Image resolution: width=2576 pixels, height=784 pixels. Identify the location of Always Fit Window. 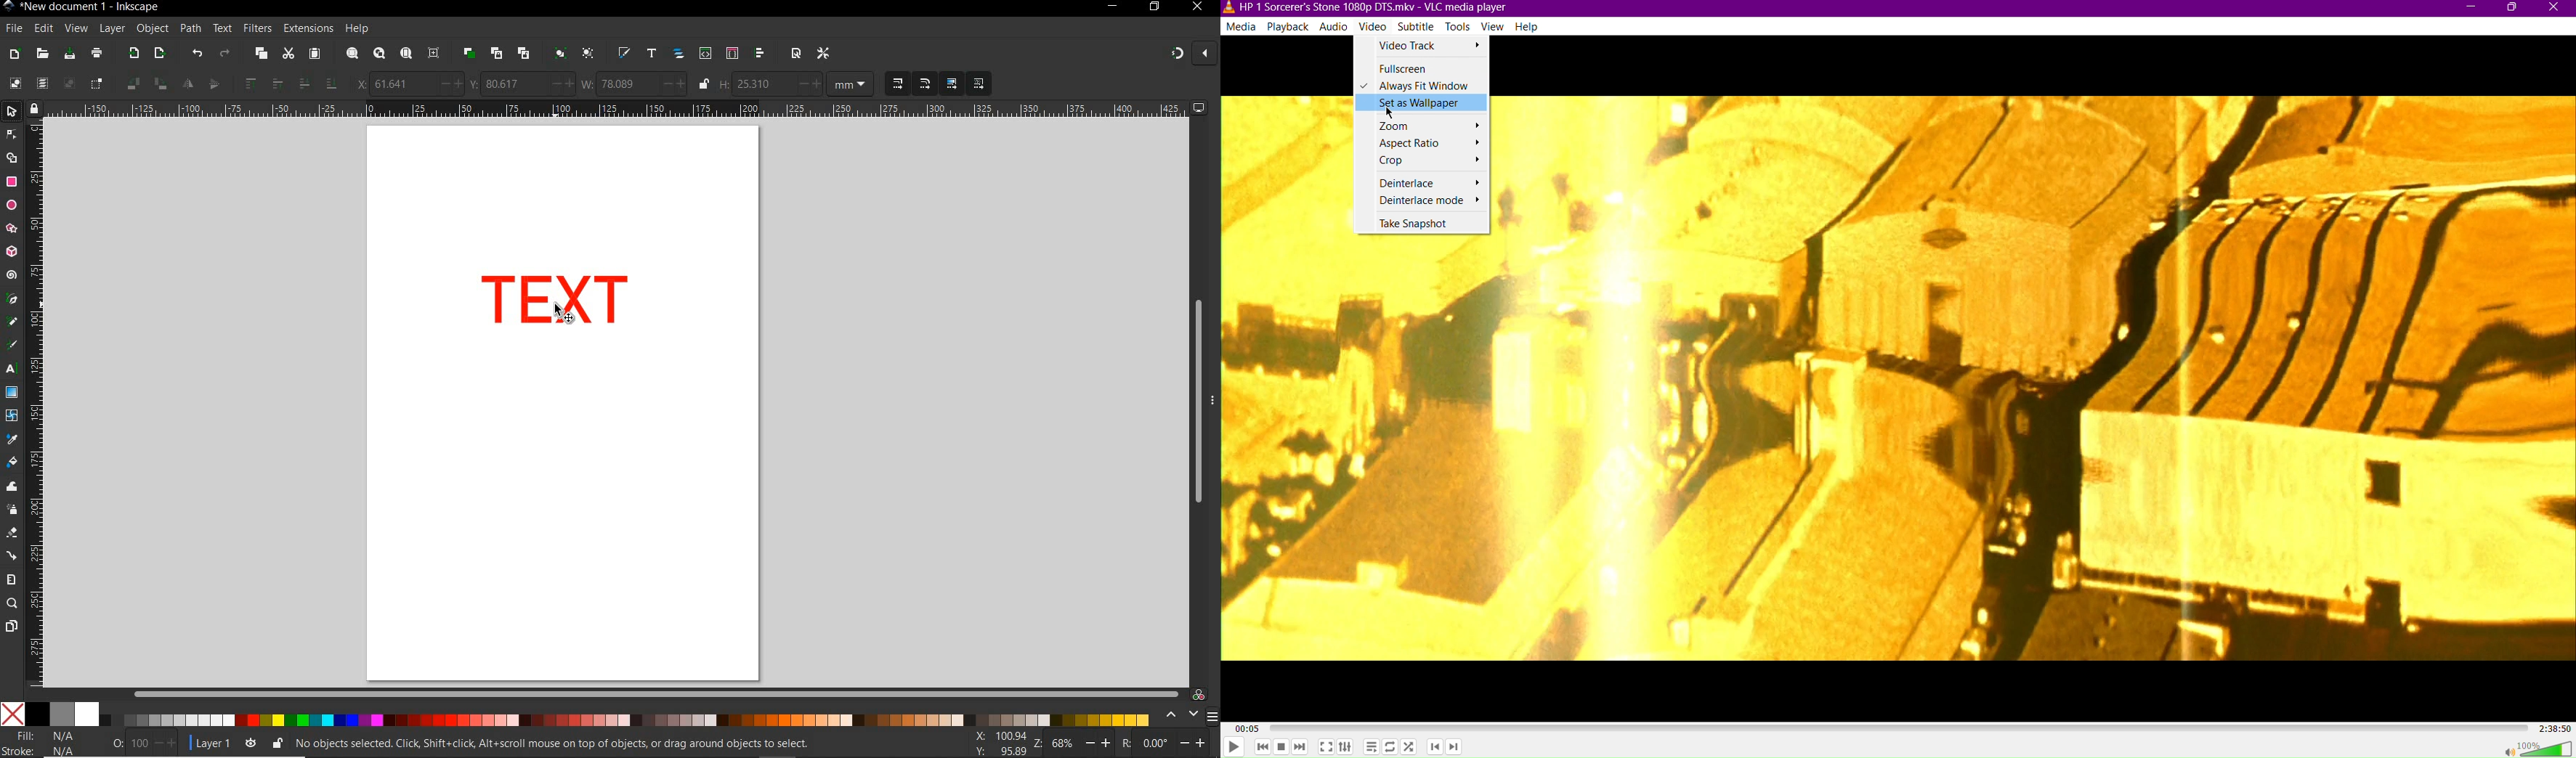
(1422, 86).